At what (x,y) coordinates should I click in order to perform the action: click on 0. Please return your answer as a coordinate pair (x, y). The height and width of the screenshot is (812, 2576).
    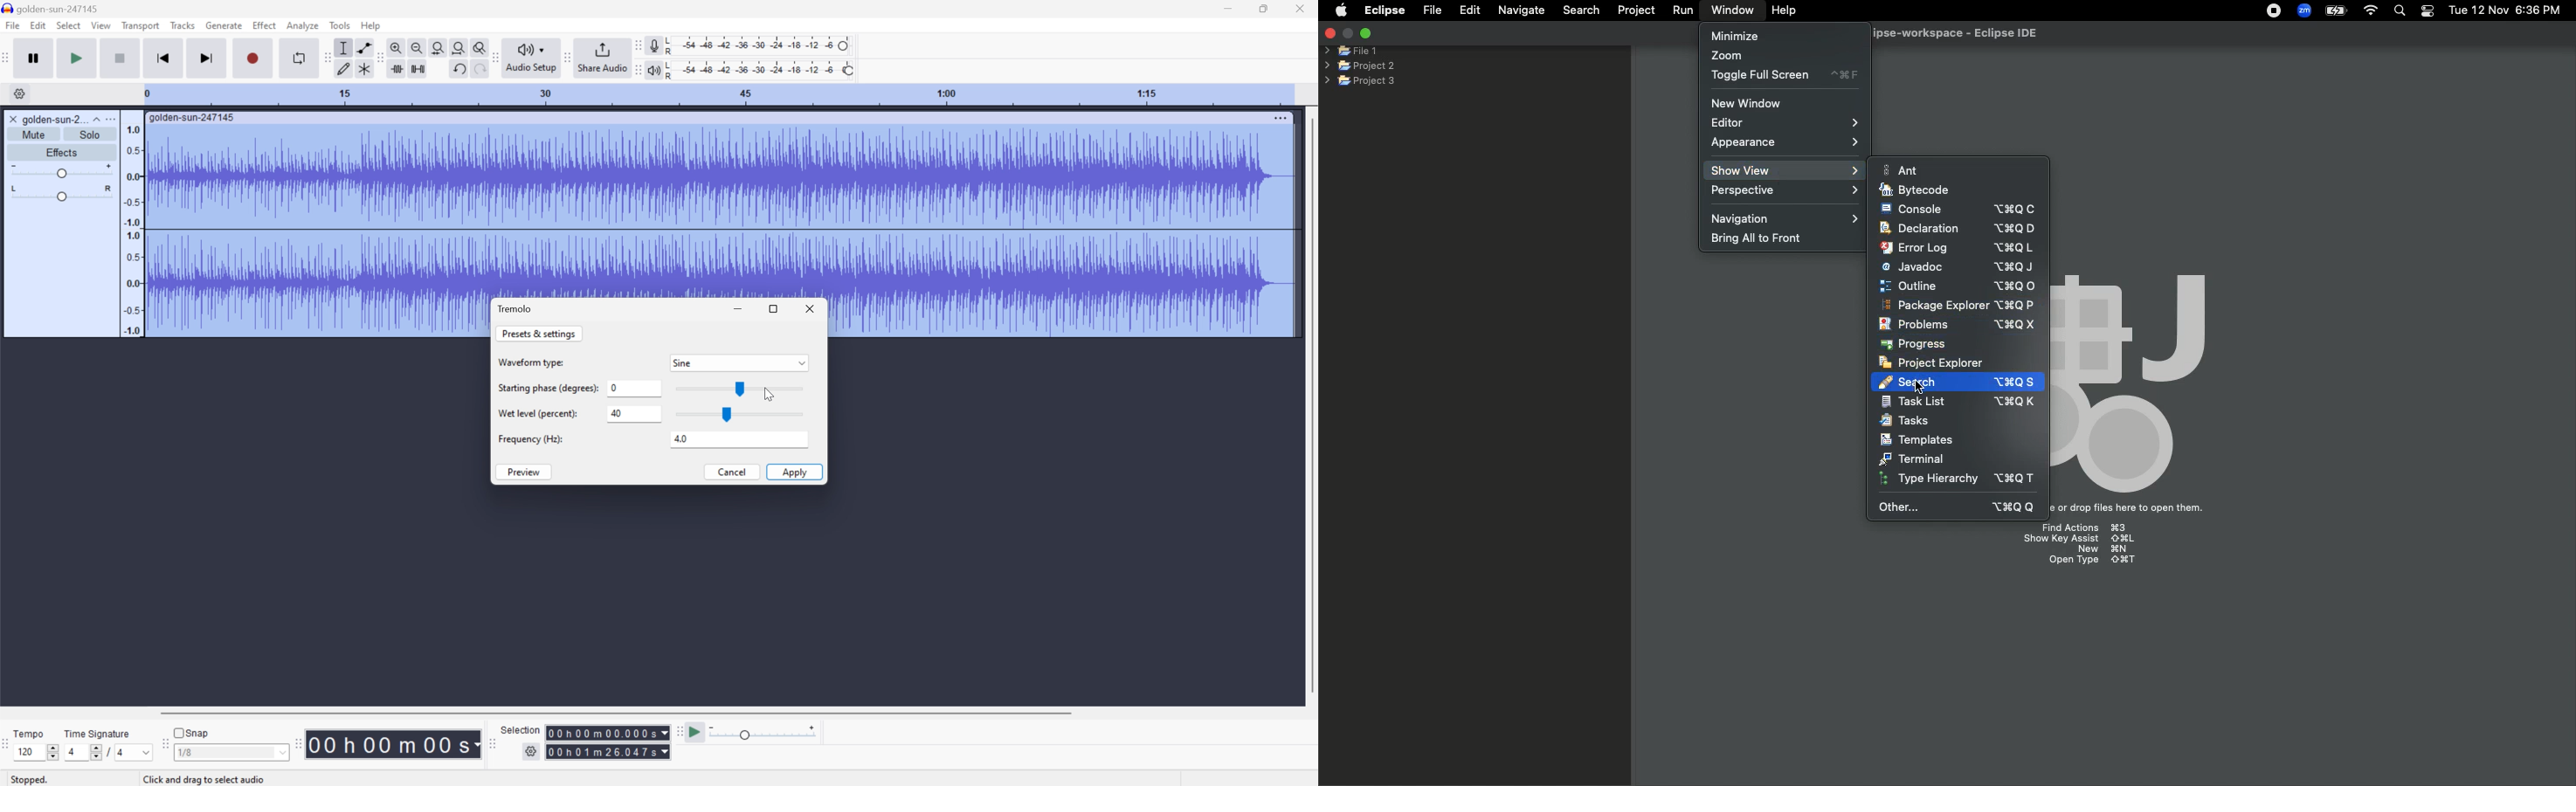
    Looking at the image, I should click on (635, 389).